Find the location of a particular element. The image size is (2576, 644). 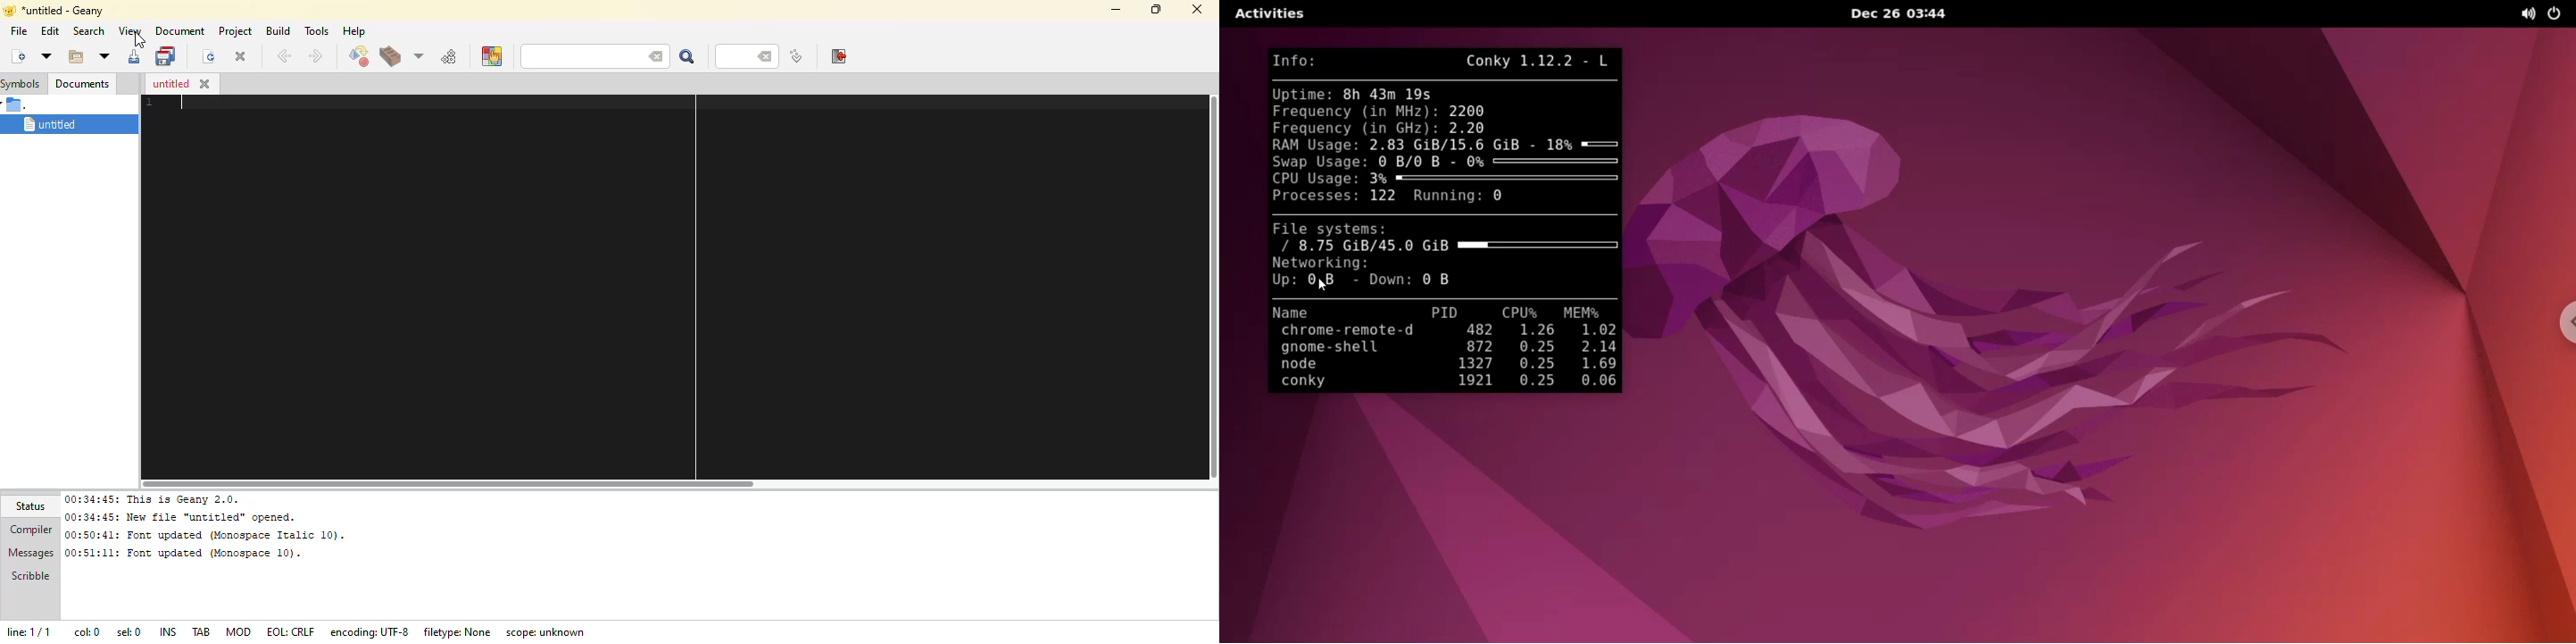

back space is located at coordinates (767, 57).